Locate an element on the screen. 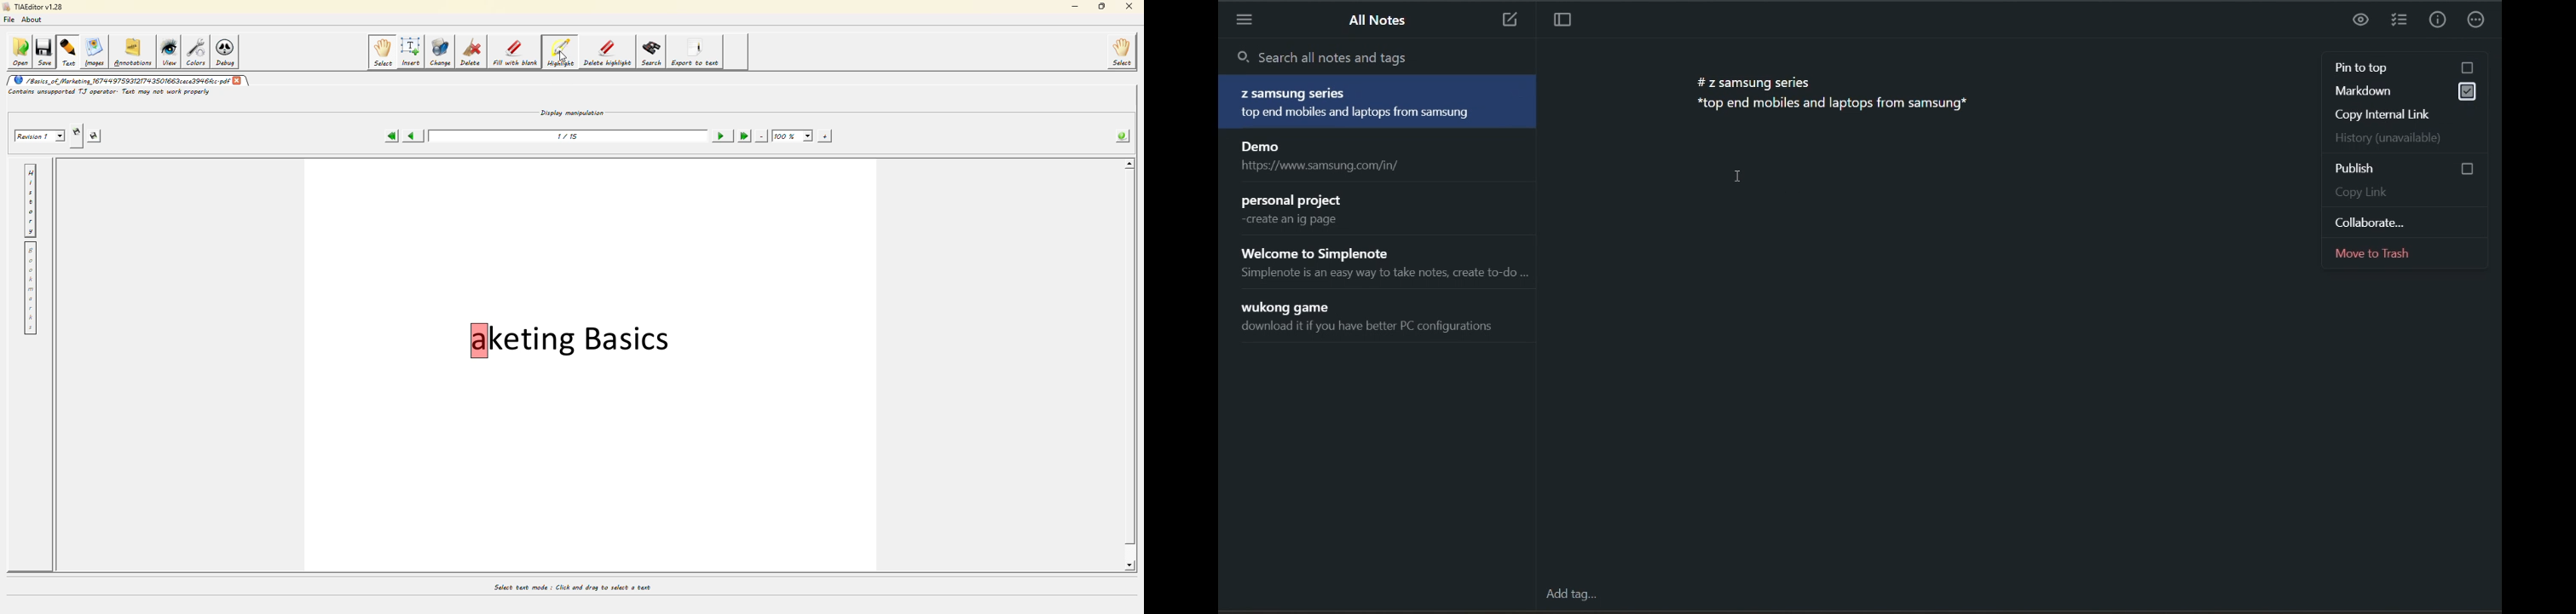 The height and width of the screenshot is (616, 2576). insert checklist is located at coordinates (2401, 20).